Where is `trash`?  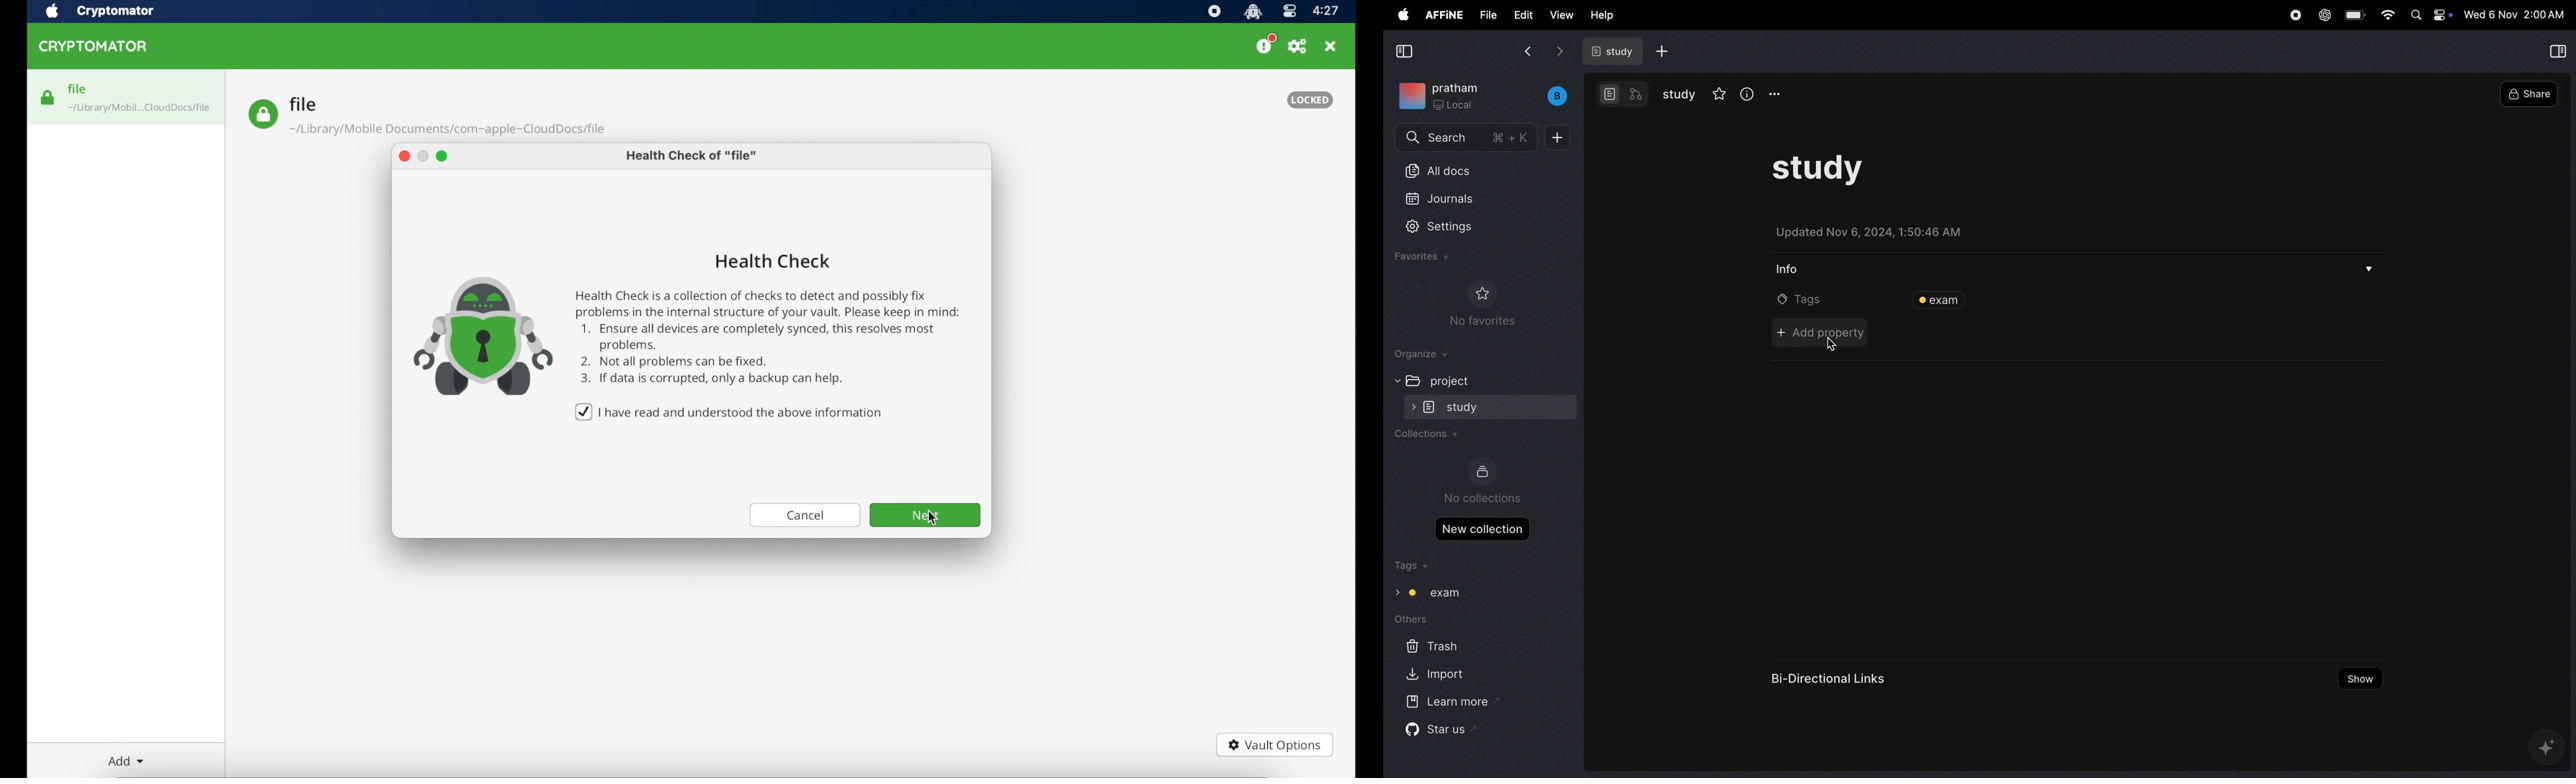
trash is located at coordinates (1442, 646).